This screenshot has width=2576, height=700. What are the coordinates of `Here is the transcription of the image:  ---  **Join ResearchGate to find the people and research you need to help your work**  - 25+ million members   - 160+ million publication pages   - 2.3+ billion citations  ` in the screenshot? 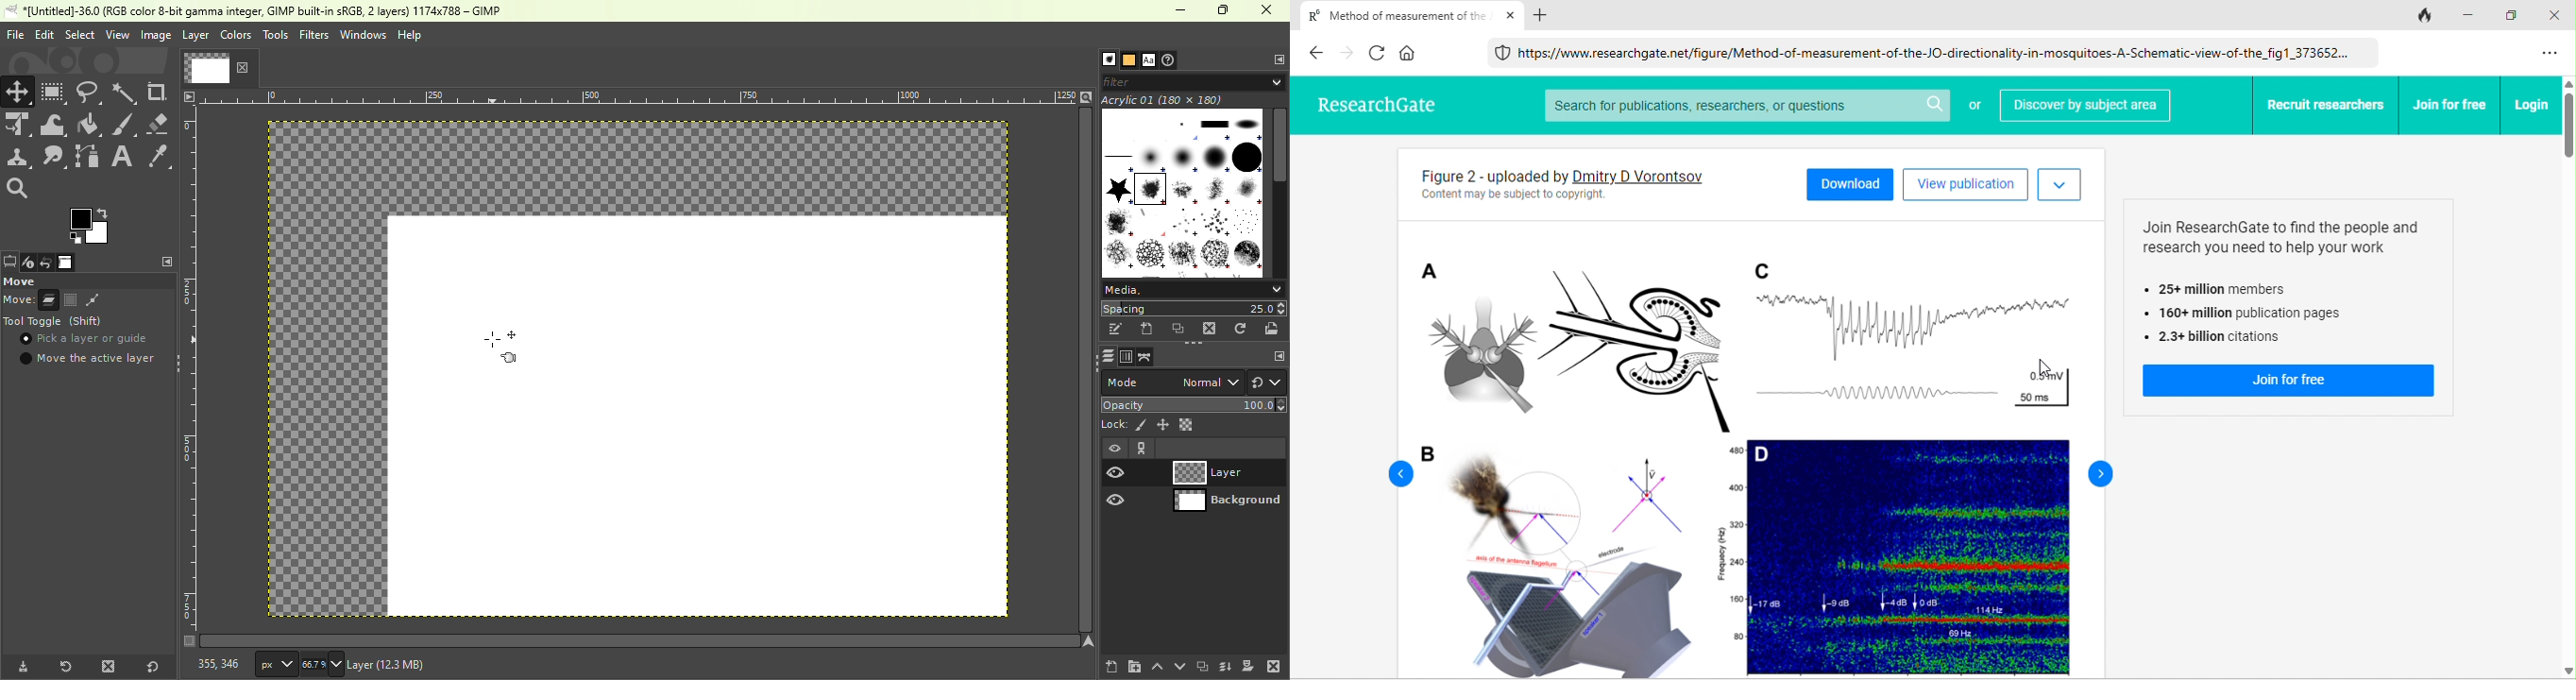 It's located at (2290, 282).